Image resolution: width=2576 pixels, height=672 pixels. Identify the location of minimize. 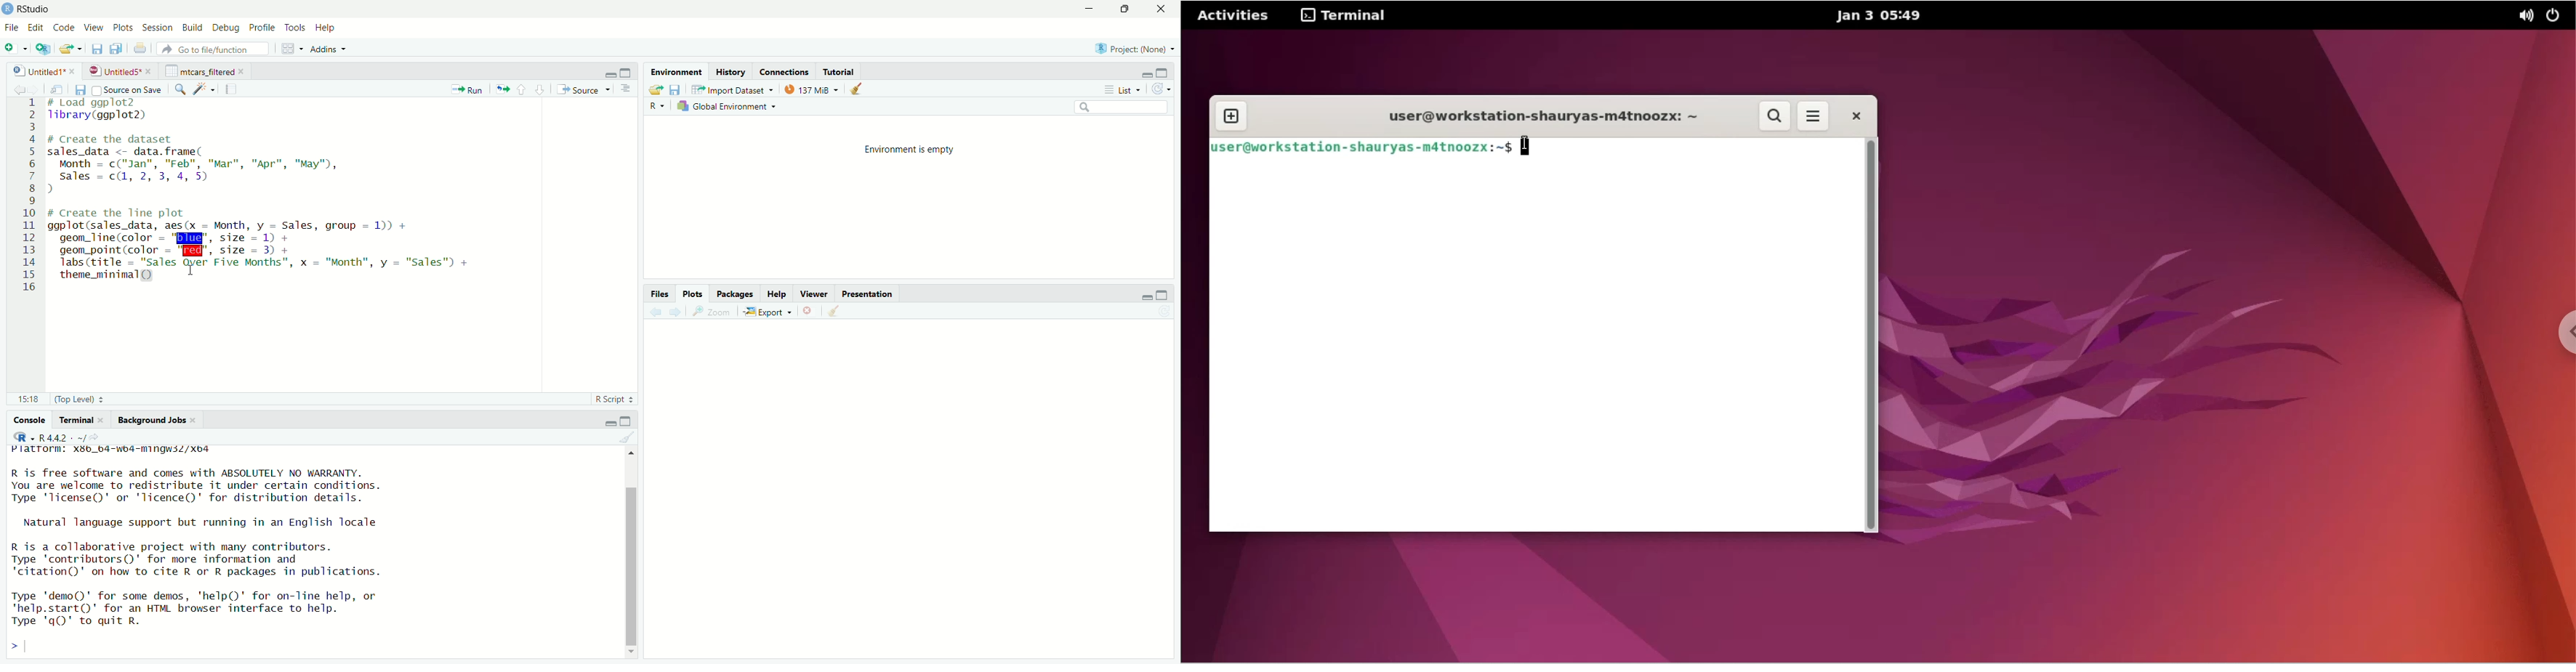
(1146, 297).